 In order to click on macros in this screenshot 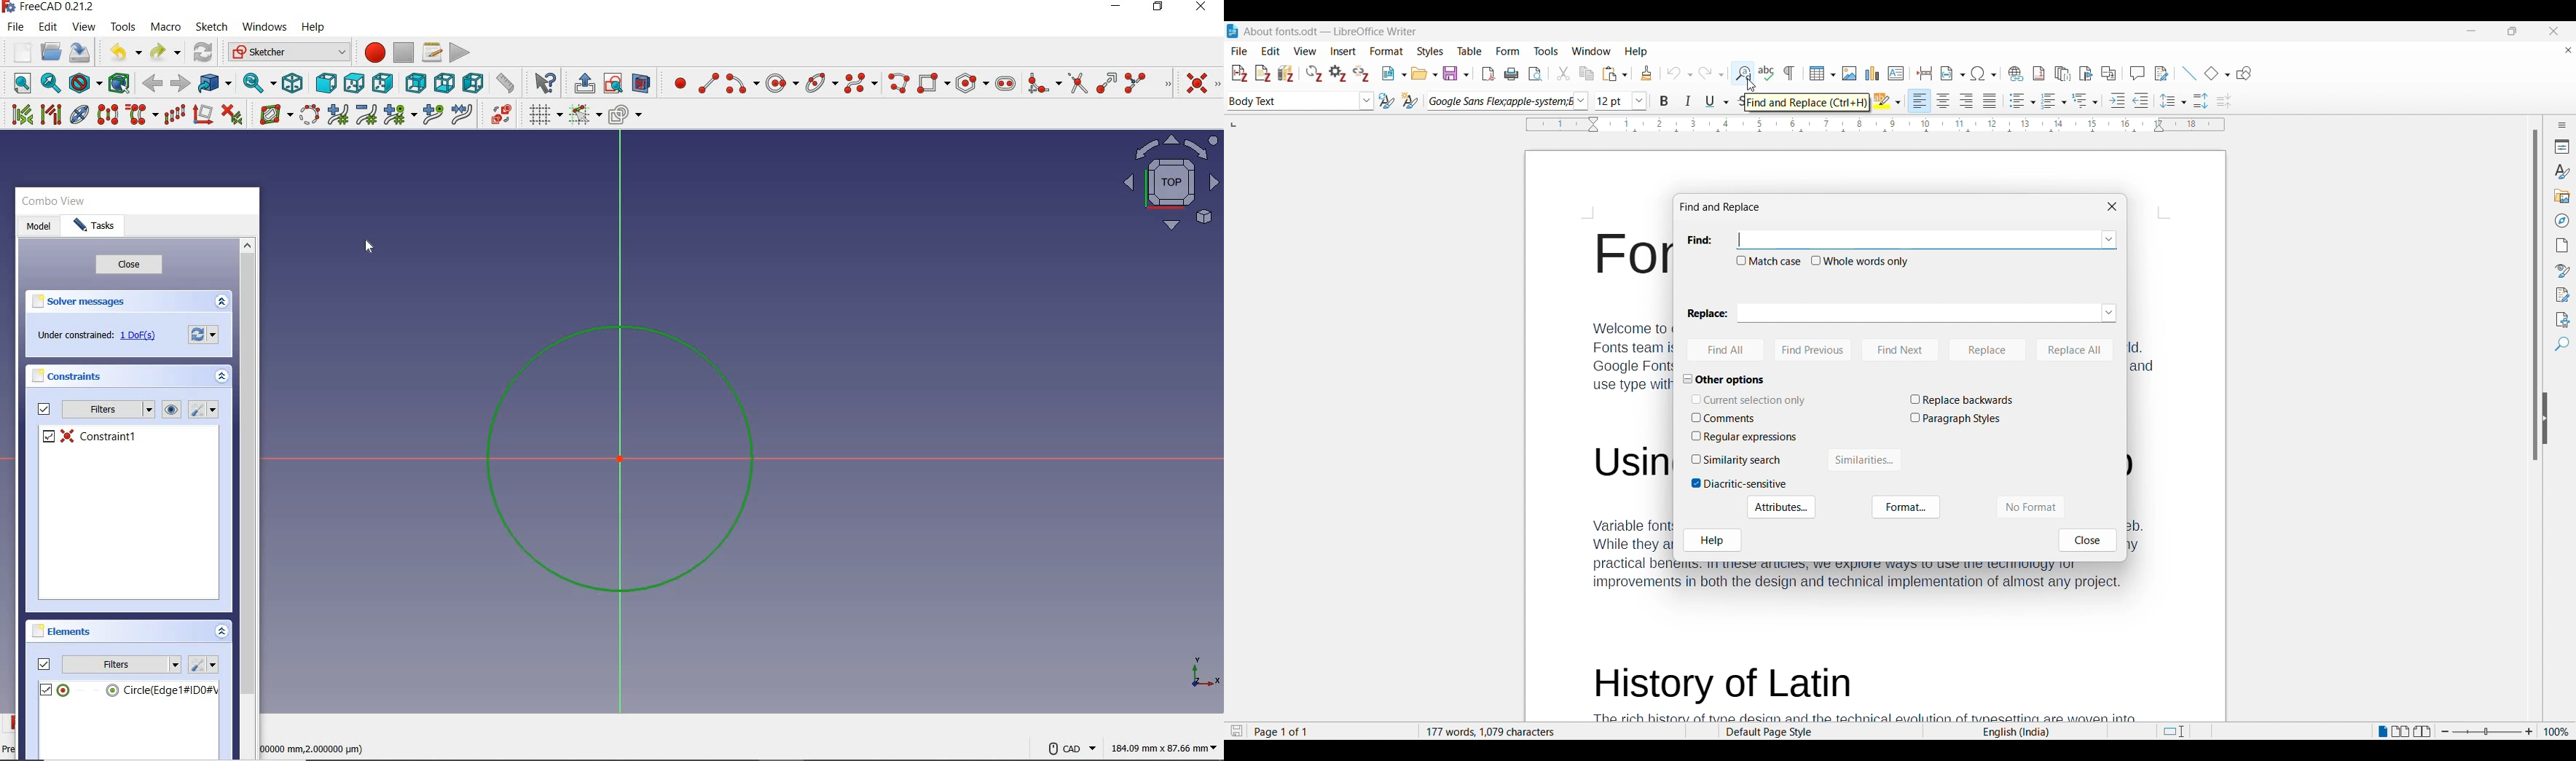, I will do `click(432, 52)`.